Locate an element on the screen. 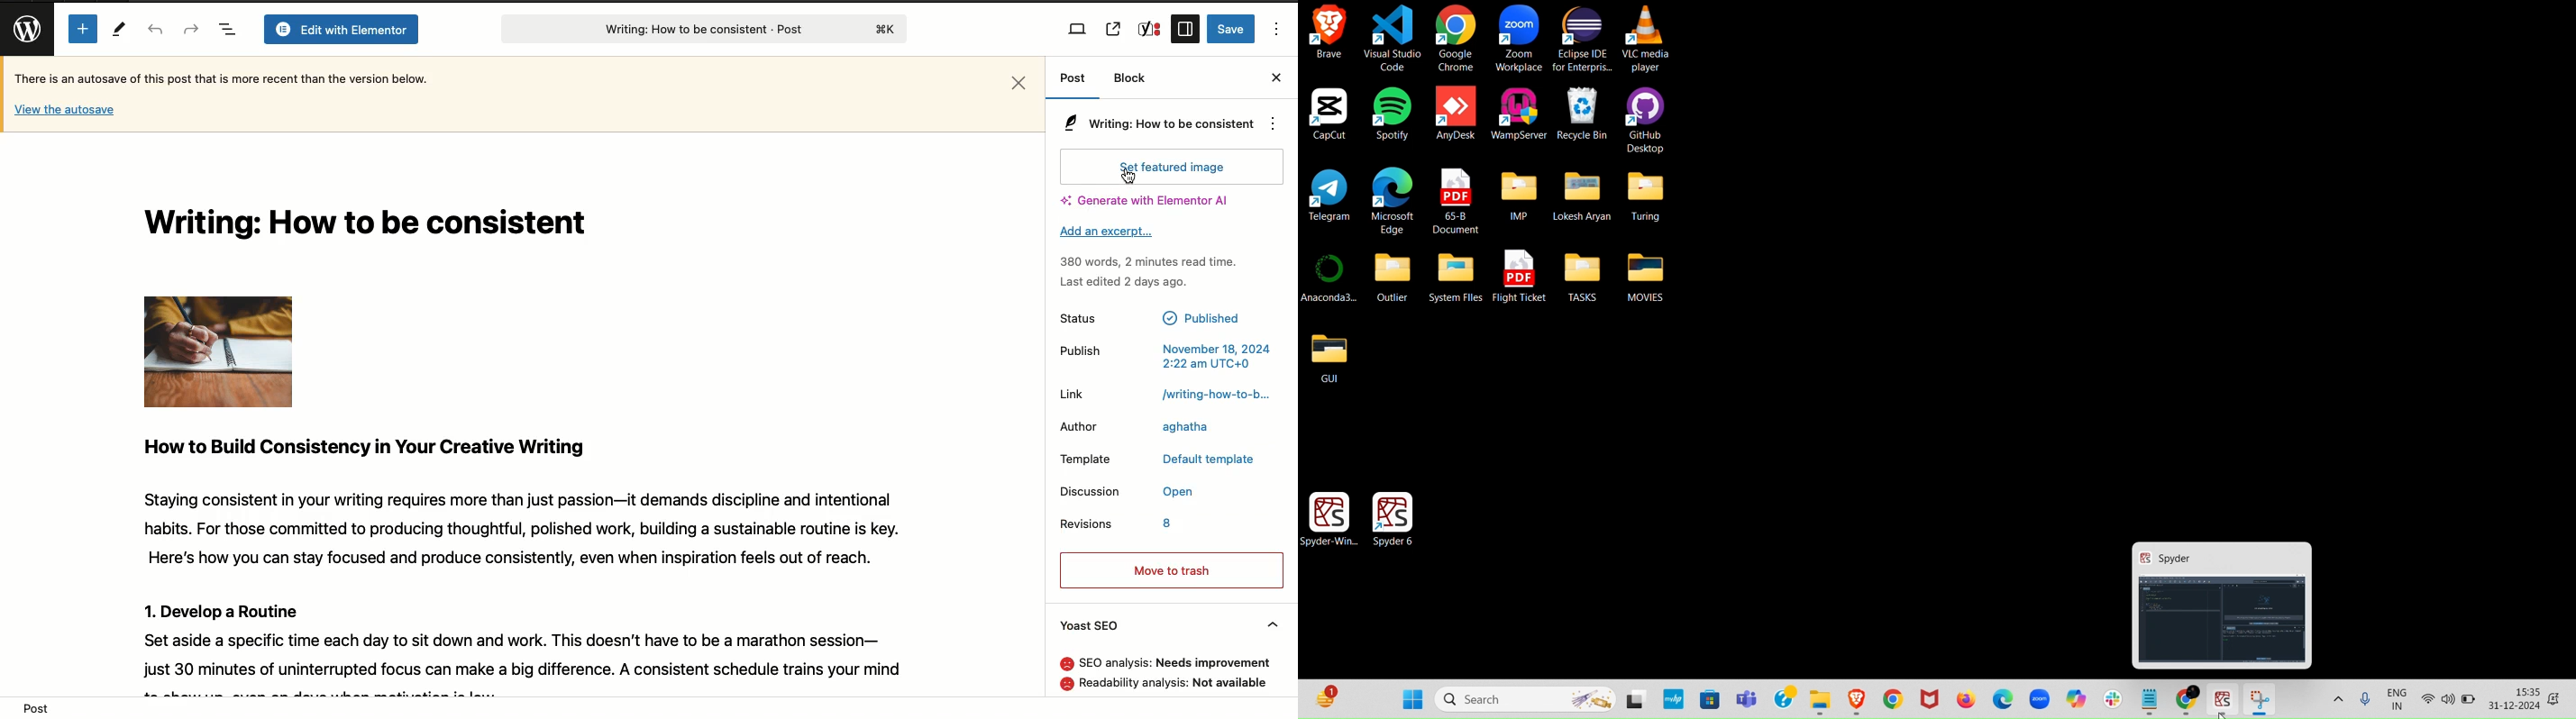  Spotify is located at coordinates (1391, 113).